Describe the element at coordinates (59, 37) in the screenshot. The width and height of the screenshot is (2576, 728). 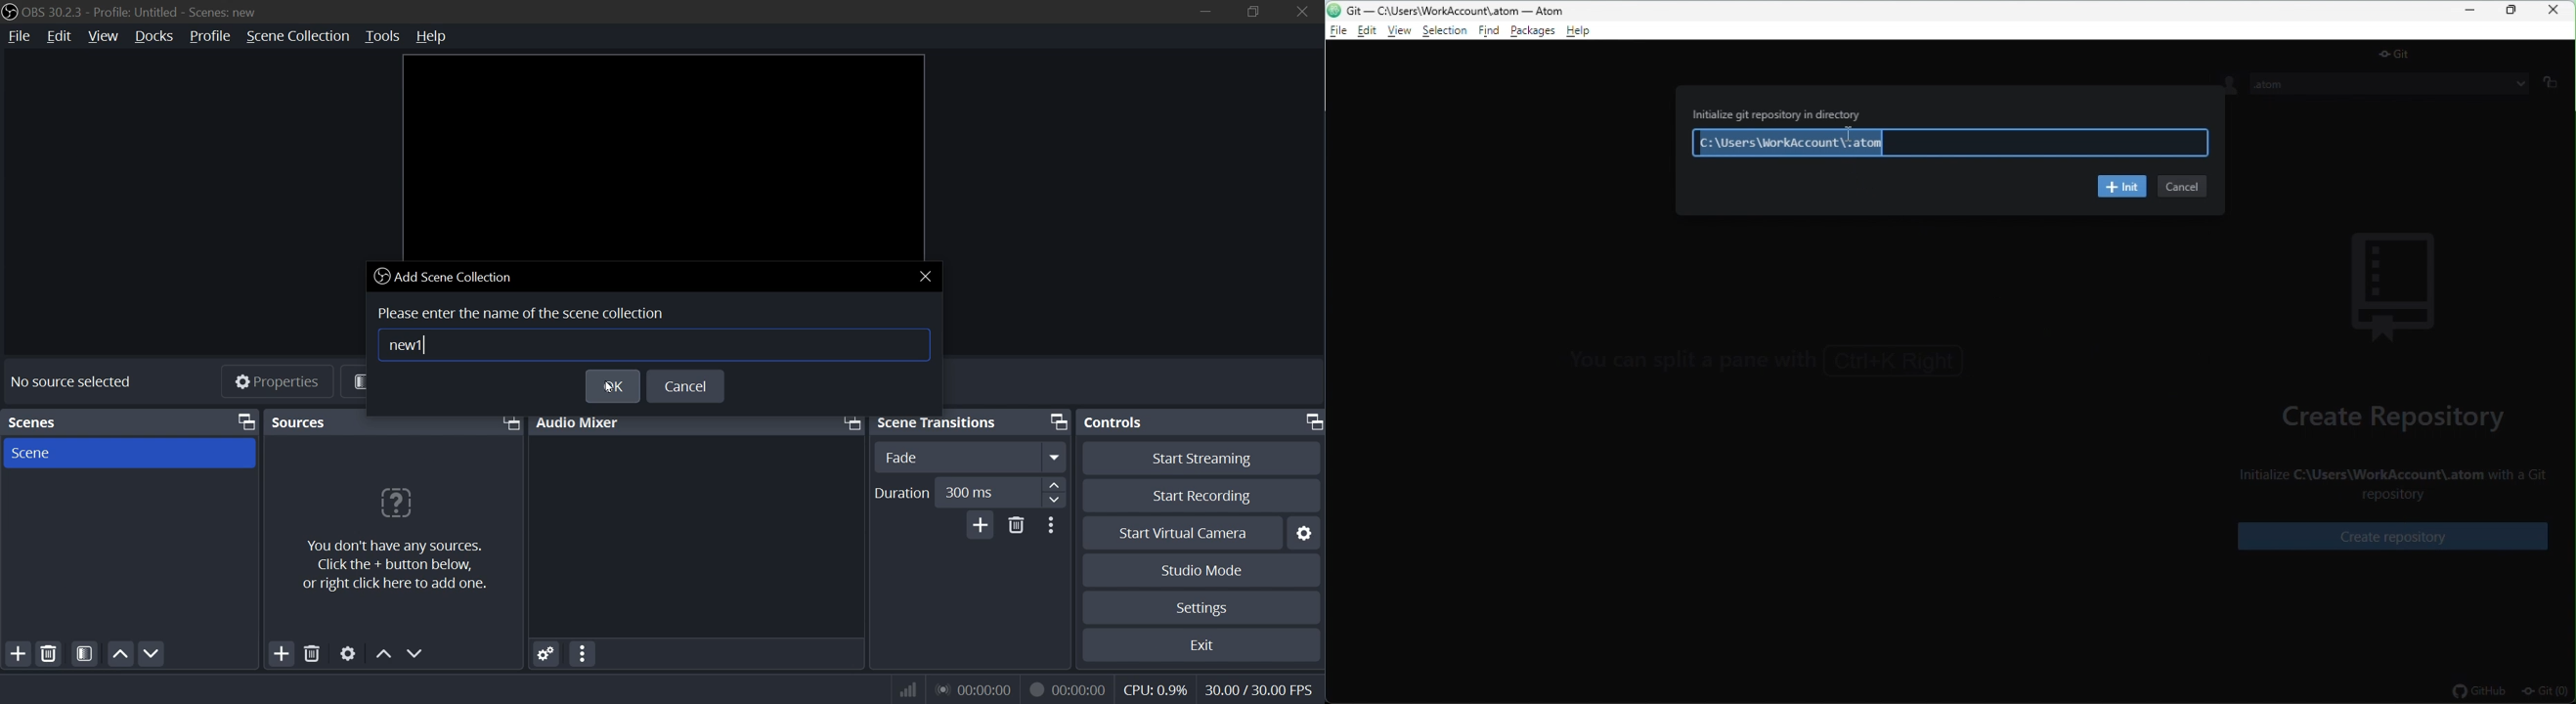
I see `edit` at that location.